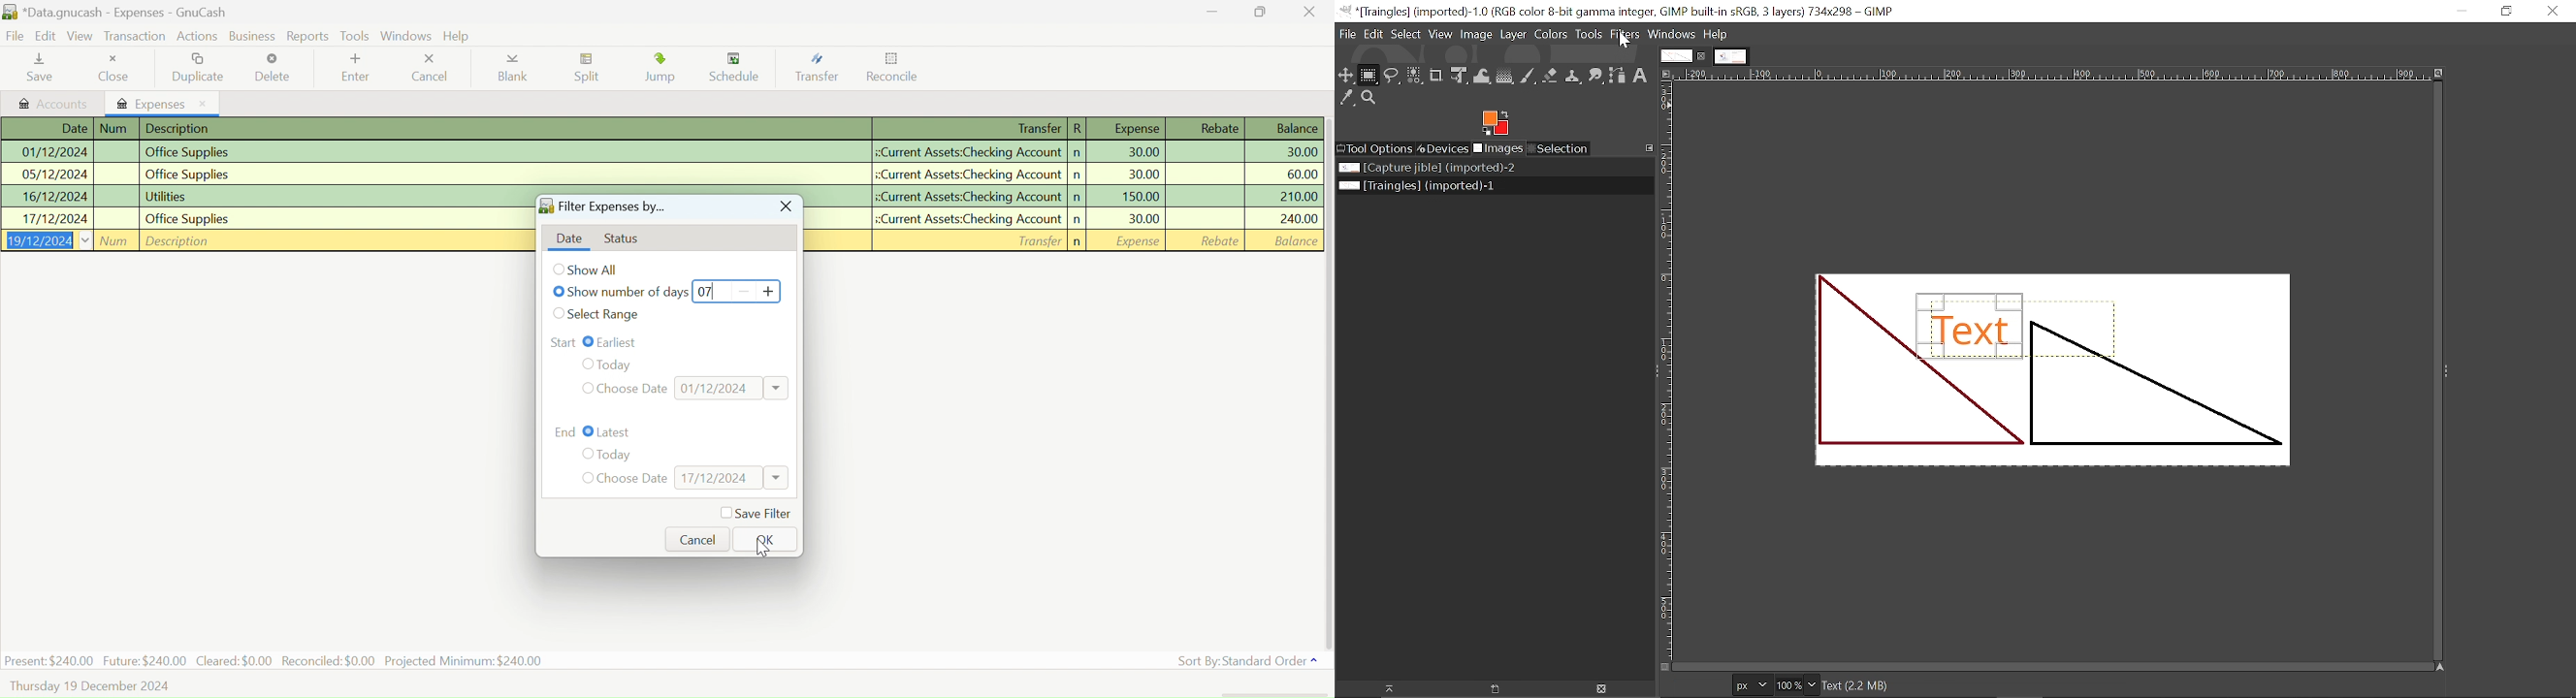 The height and width of the screenshot is (700, 2576). I want to click on Paintbrush tool, so click(1530, 77).